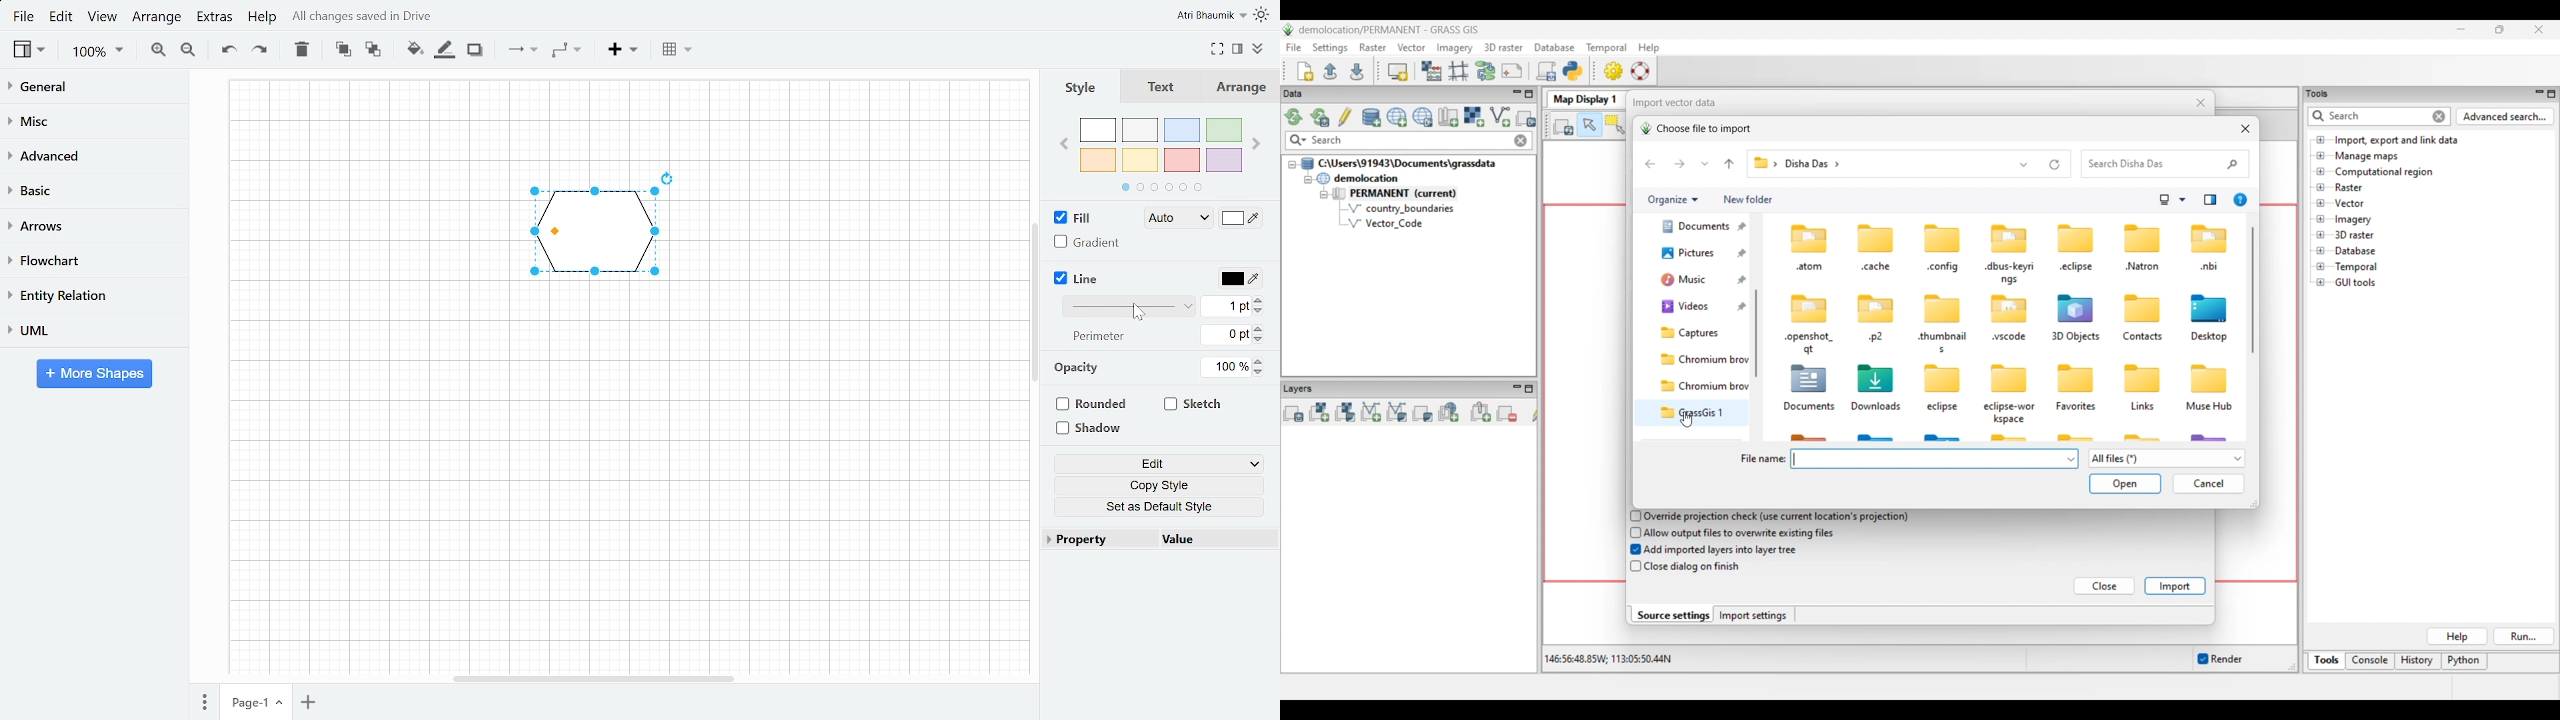 This screenshot has width=2576, height=728. I want to click on Edit, so click(61, 19).